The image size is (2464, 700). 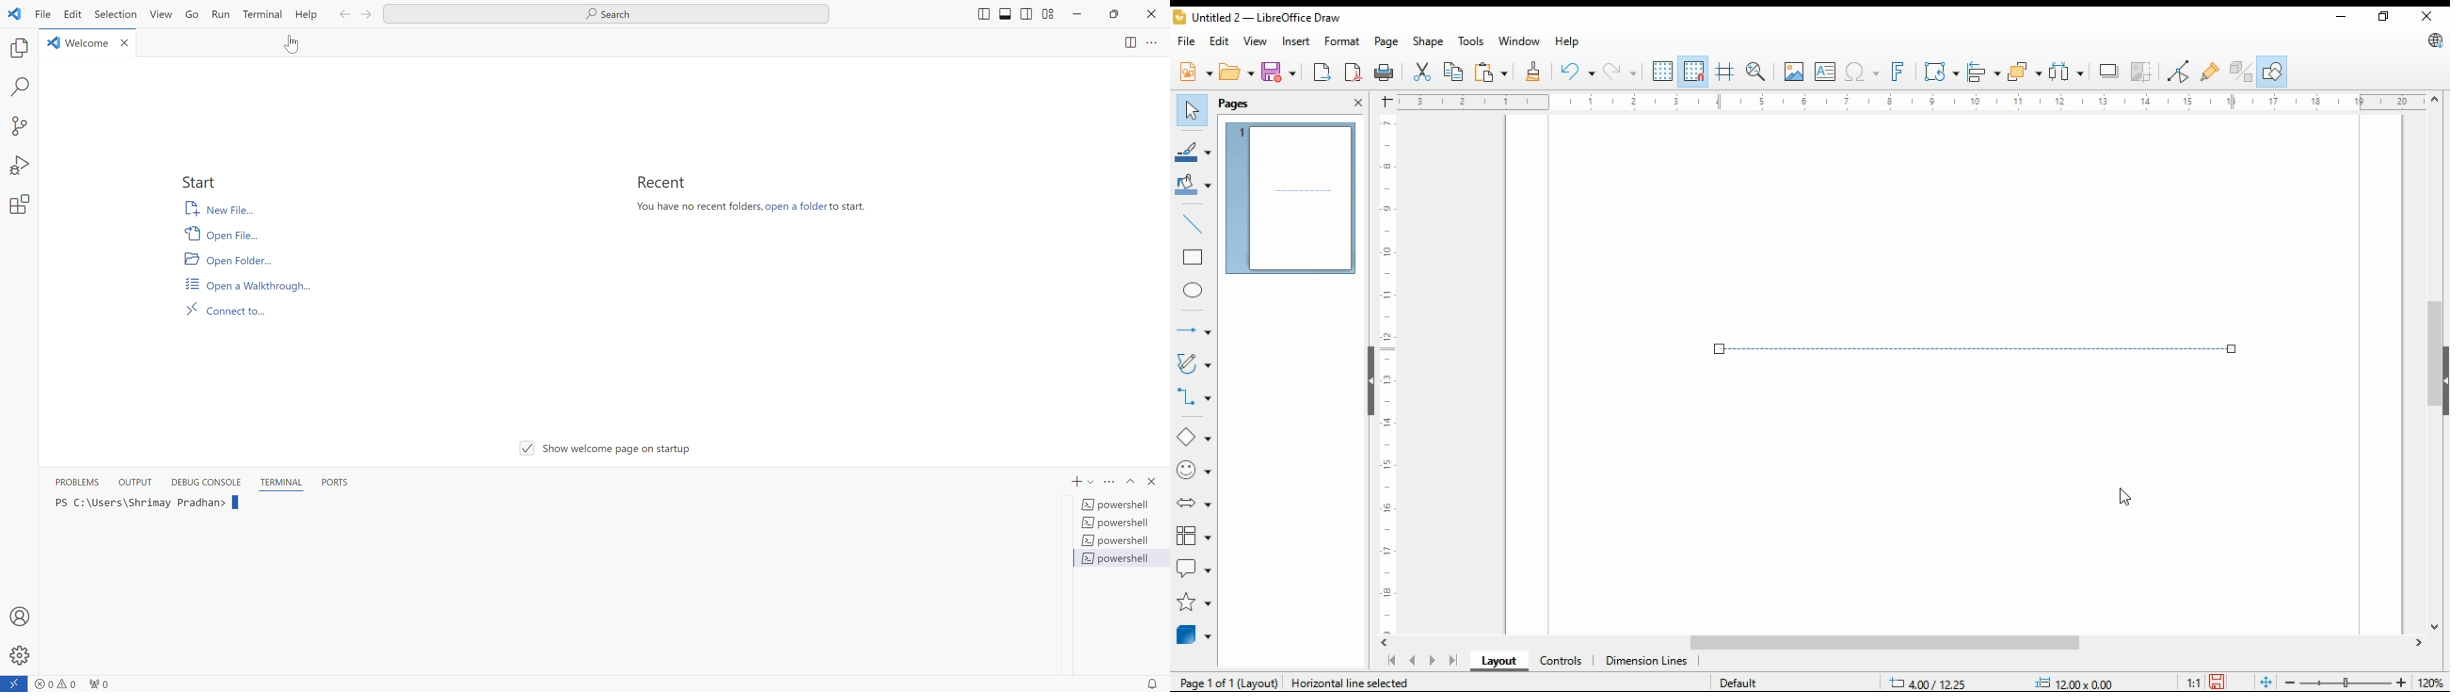 What do you see at coordinates (1429, 681) in the screenshot?
I see `Create Horizontal line (dx=1200 dy=000 1=12.00 0.00")` at bounding box center [1429, 681].